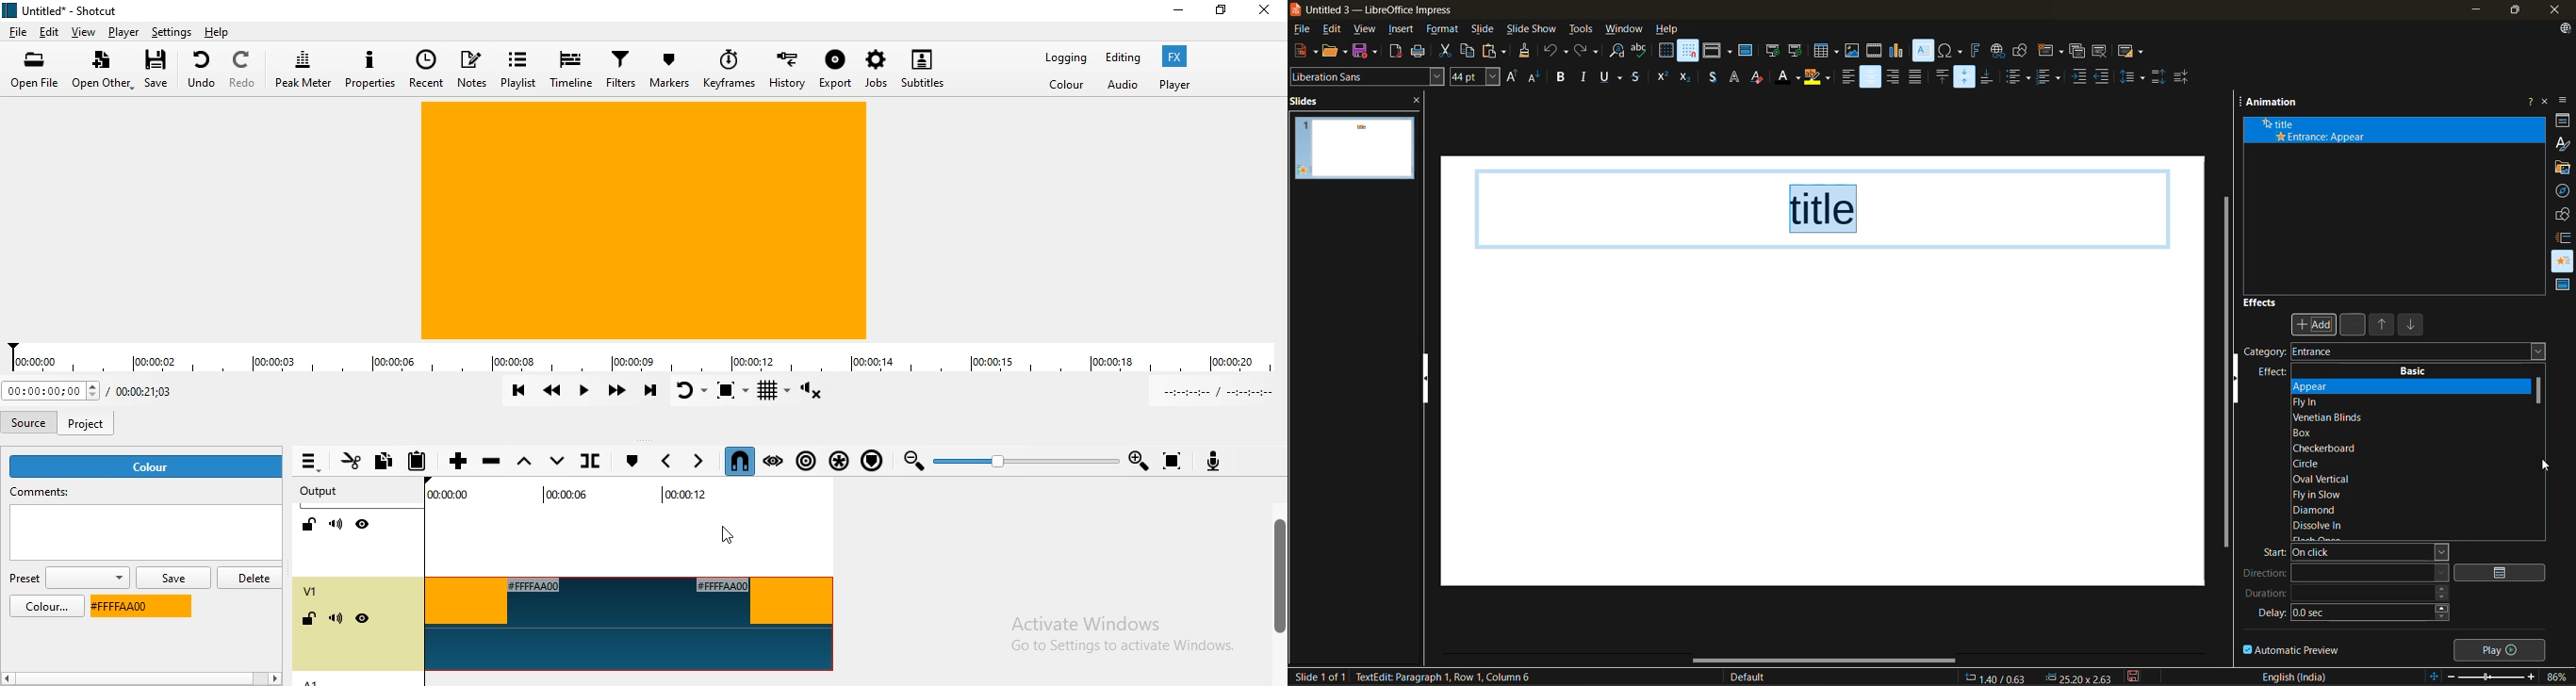  I want to click on find and replace, so click(1618, 52).